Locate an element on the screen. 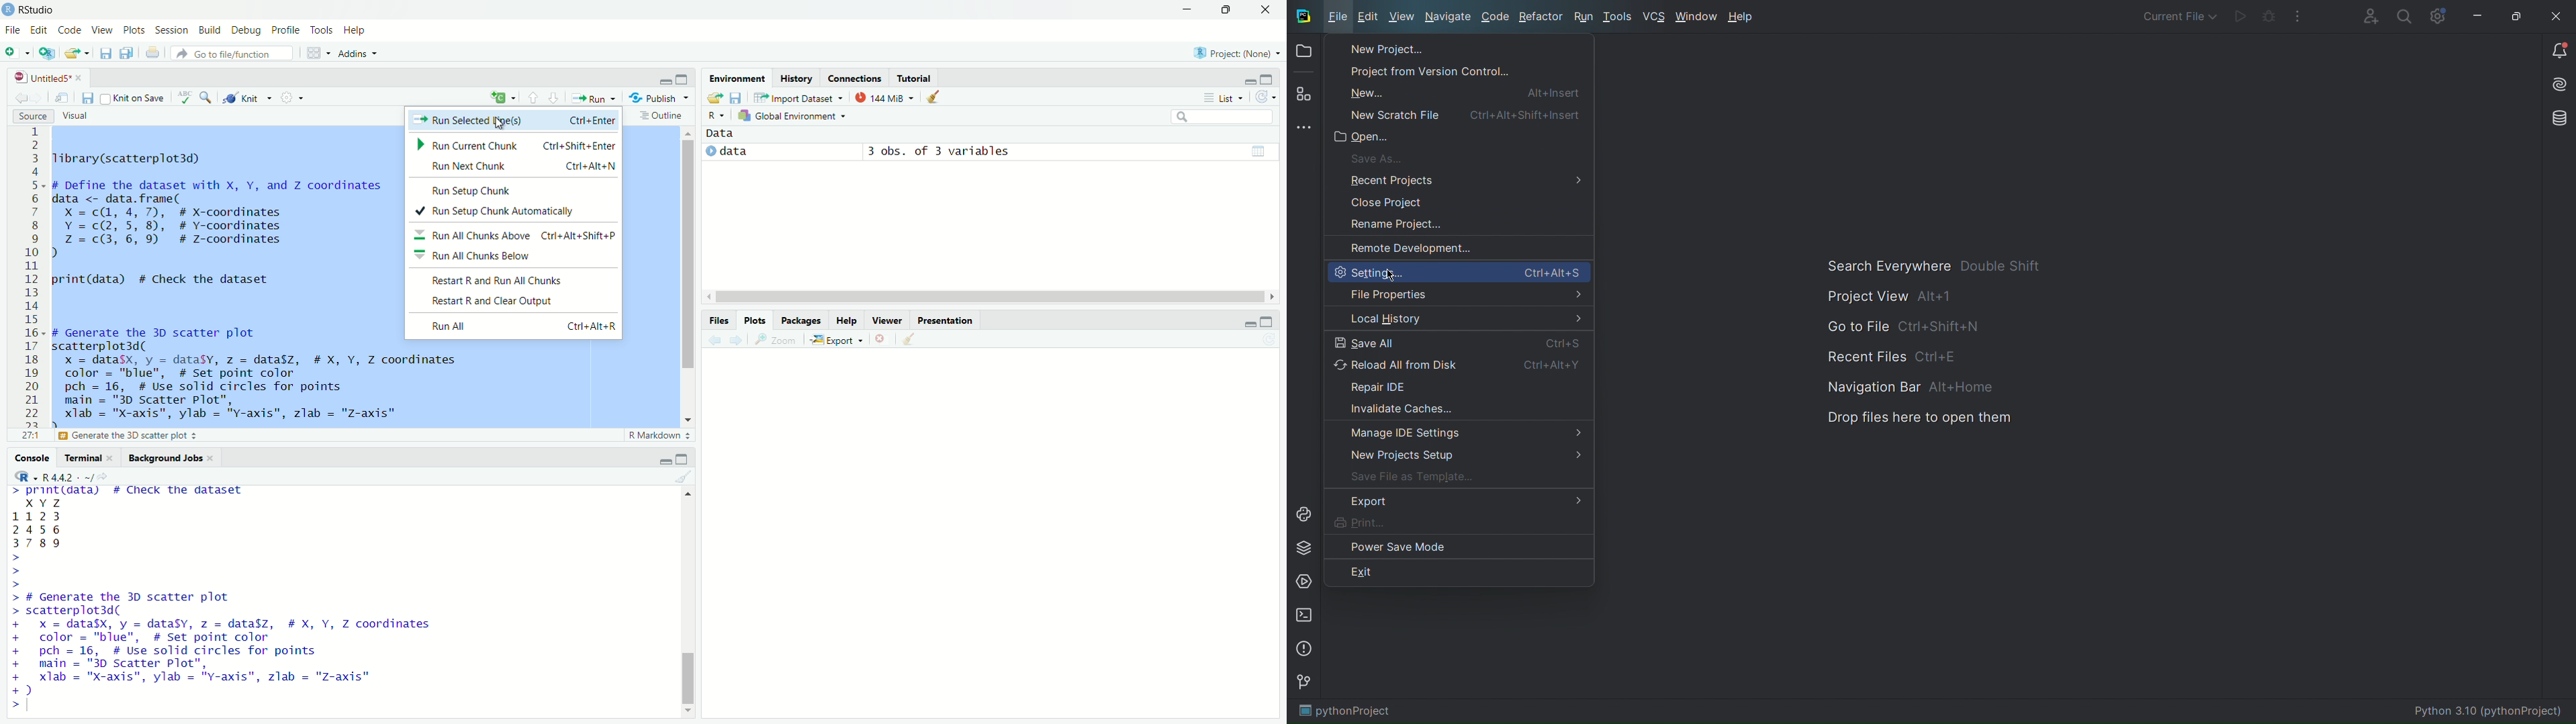 Image resolution: width=2576 pixels, height=728 pixels. move down is located at coordinates (690, 418).